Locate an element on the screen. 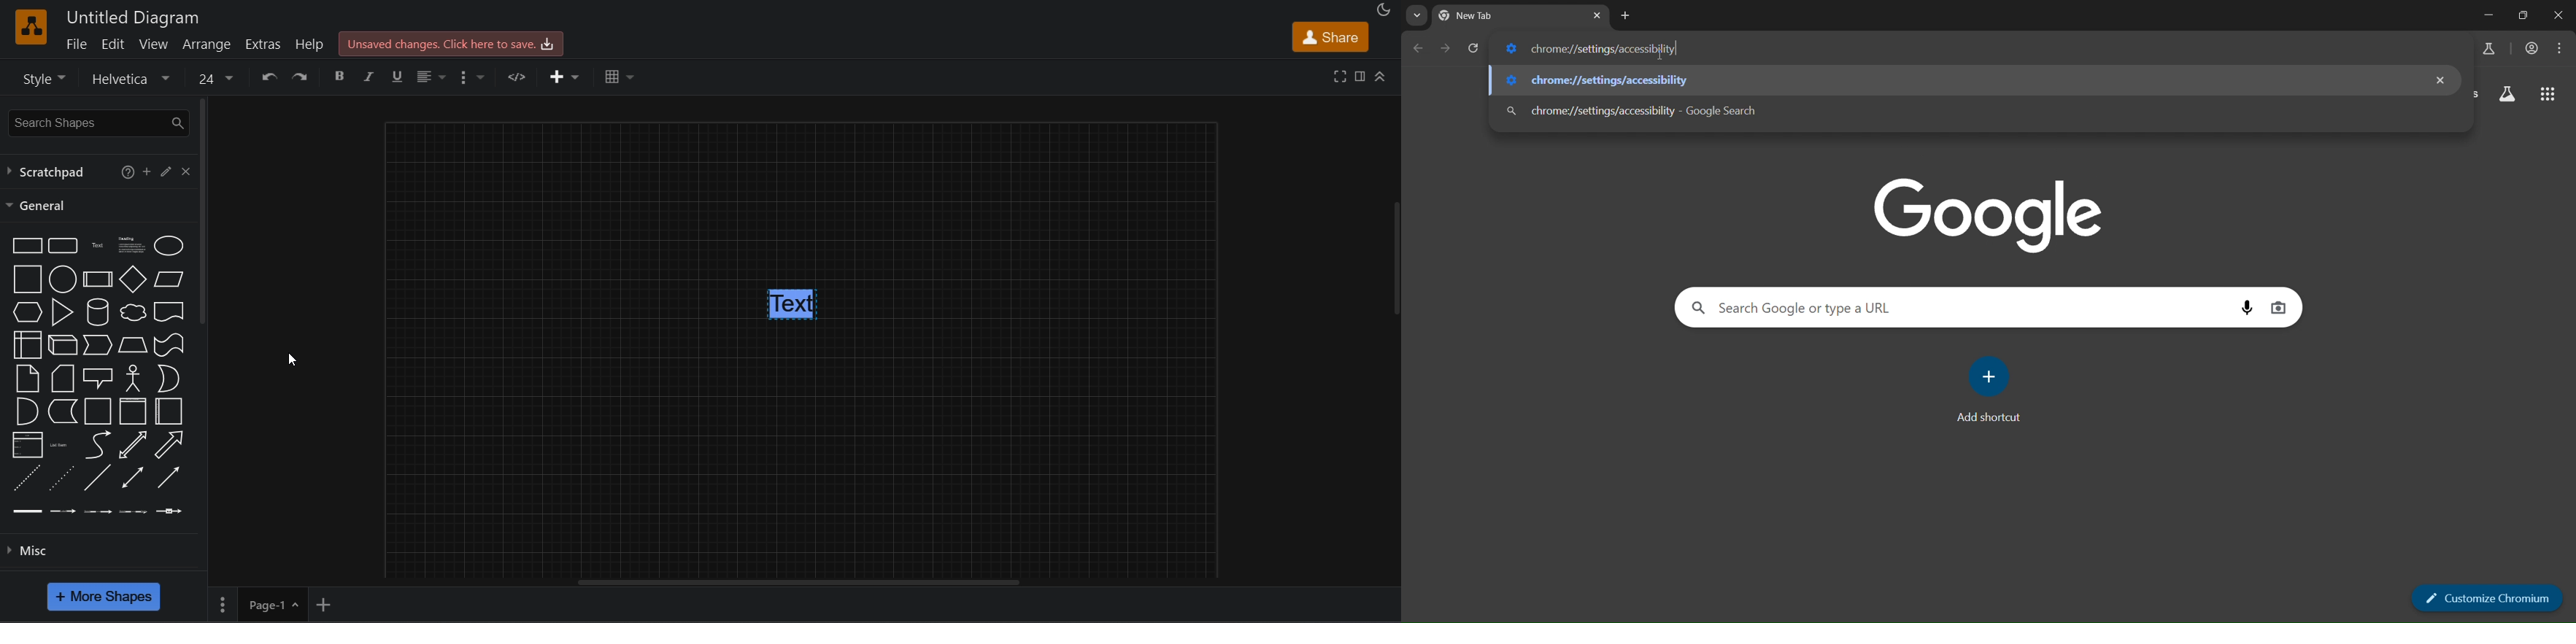 This screenshot has width=2576, height=644. underline is located at coordinates (399, 78).